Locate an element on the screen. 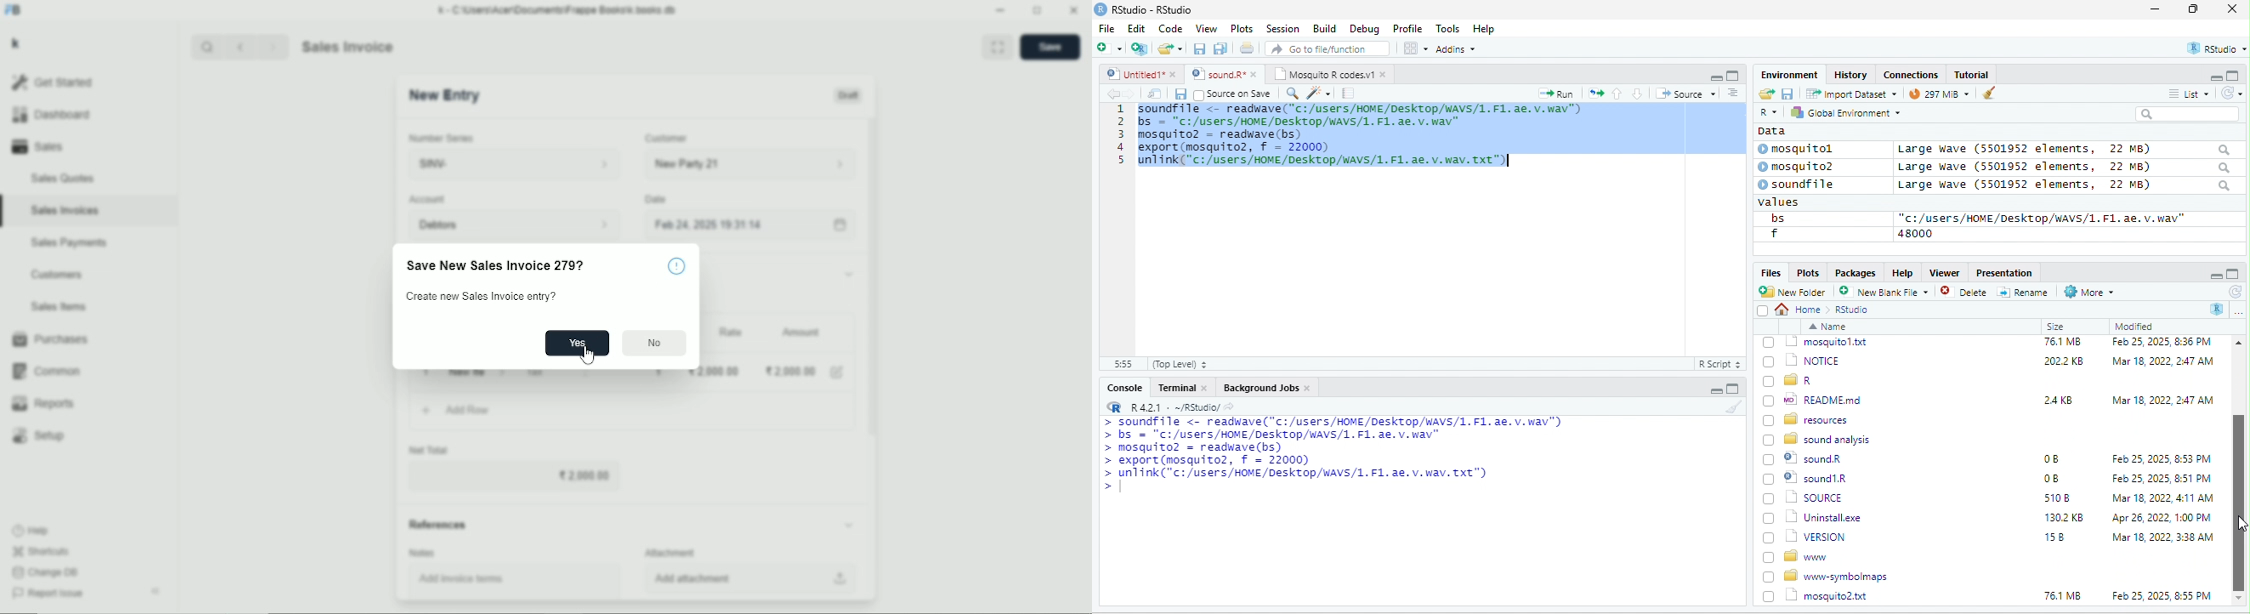 This screenshot has height=616, width=2268. Net total is located at coordinates (429, 450).